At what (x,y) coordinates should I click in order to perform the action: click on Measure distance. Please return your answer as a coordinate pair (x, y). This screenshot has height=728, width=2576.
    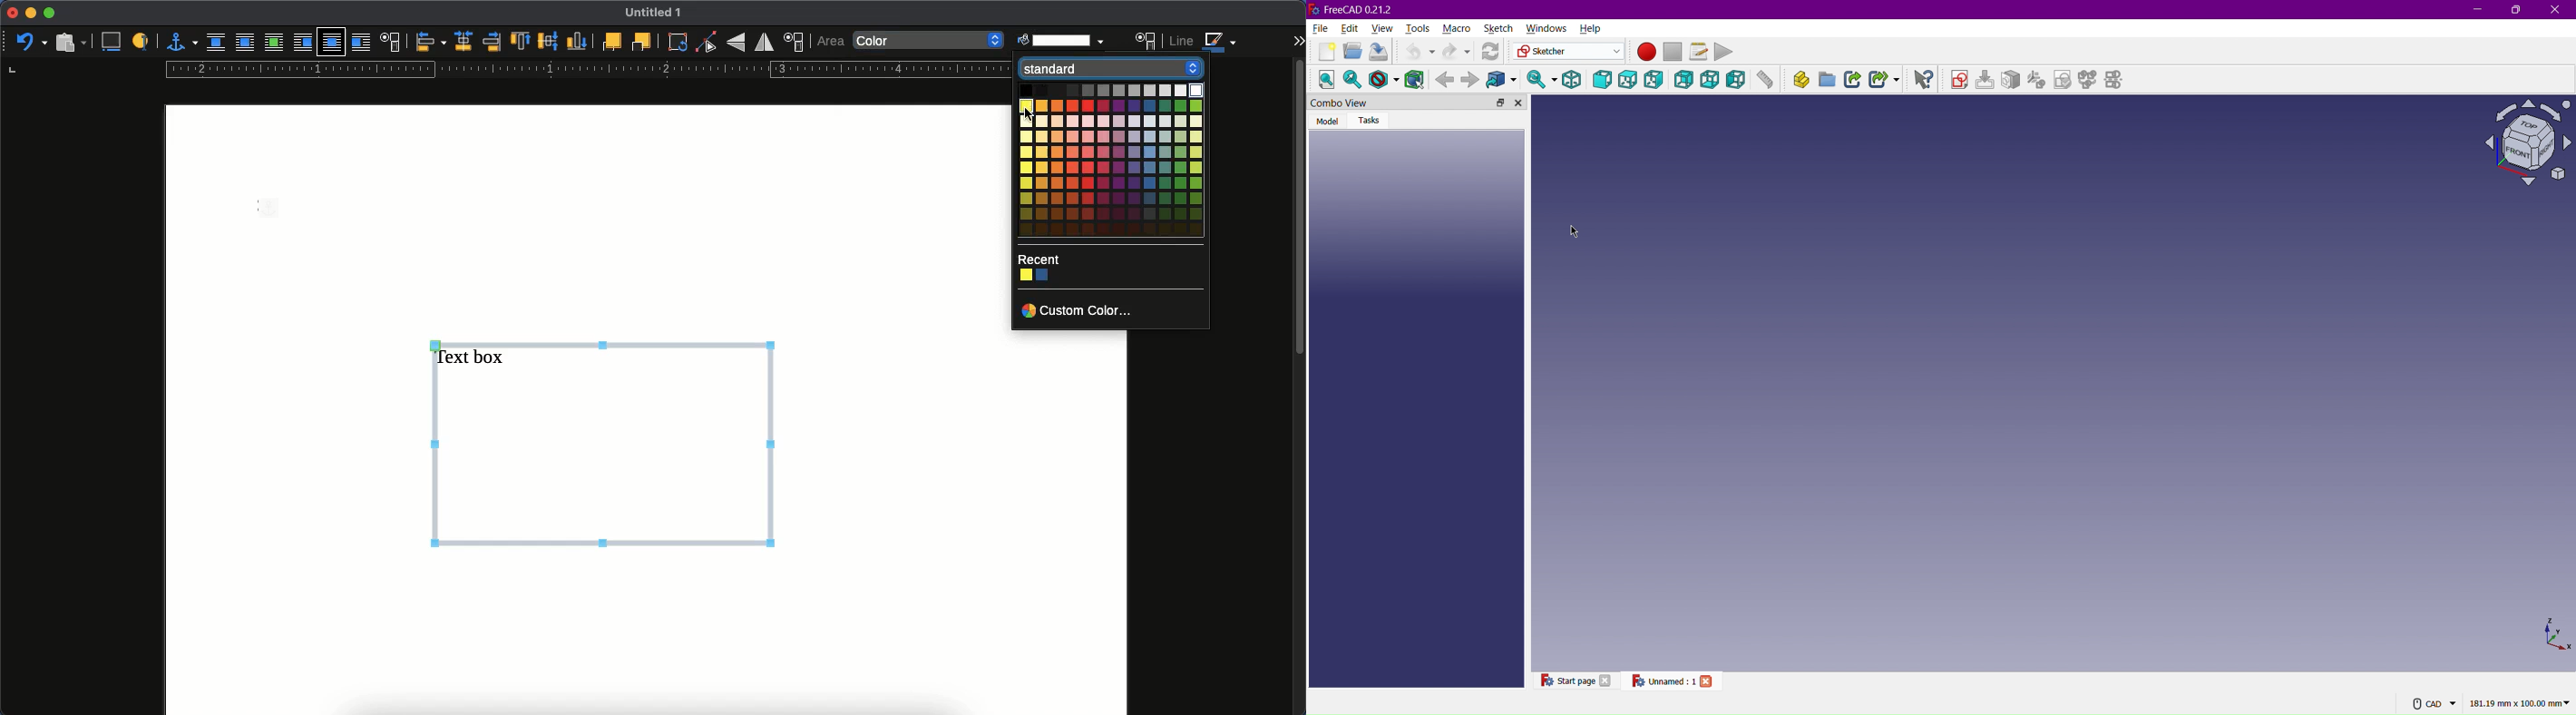
    Looking at the image, I should click on (1766, 78).